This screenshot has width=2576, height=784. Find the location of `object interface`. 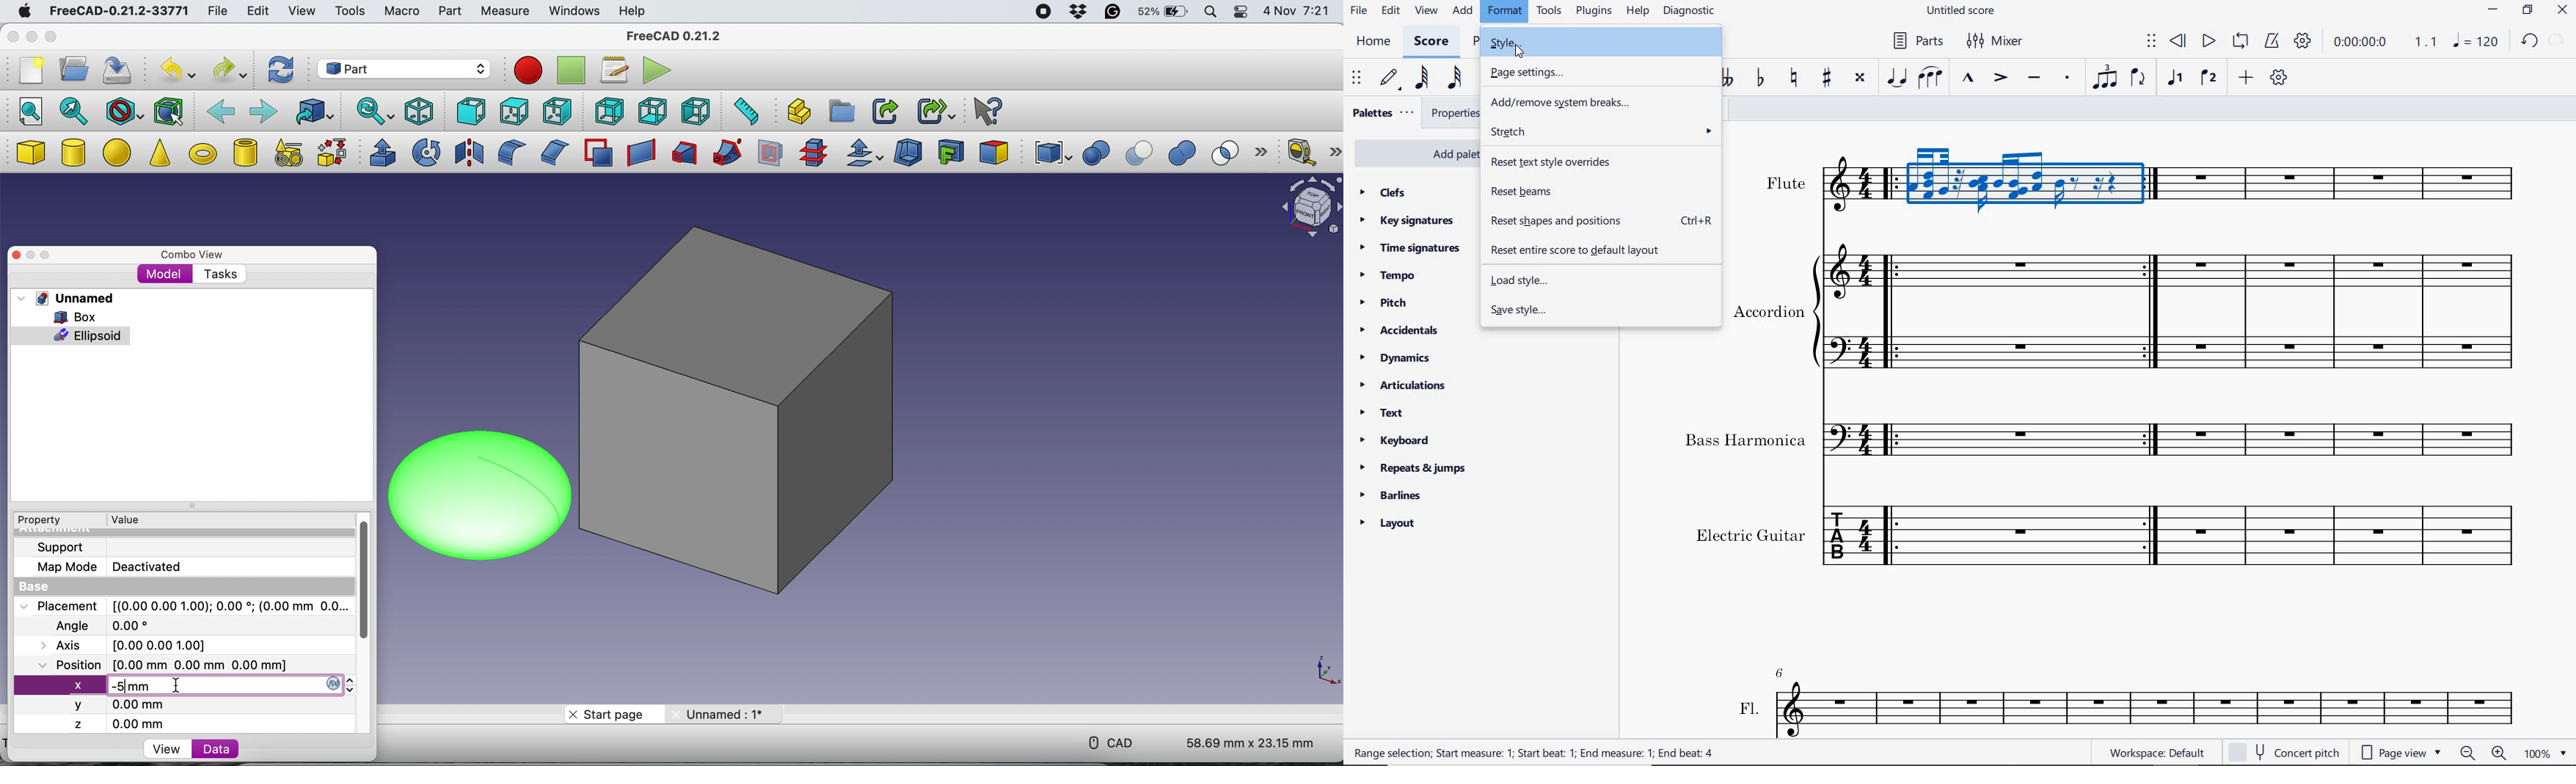

object interface is located at coordinates (1311, 209).